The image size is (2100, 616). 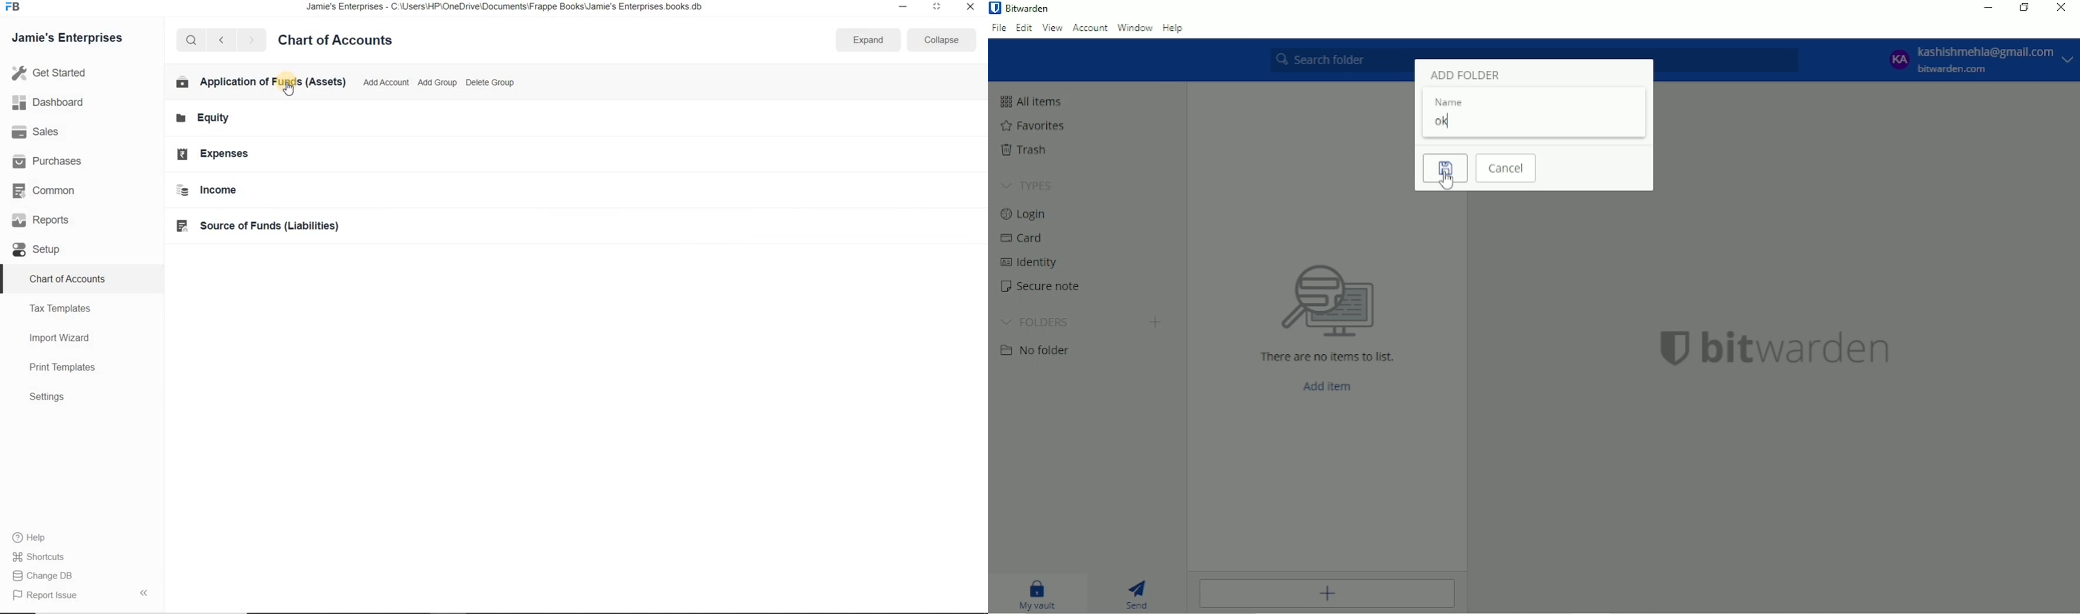 What do you see at coordinates (1035, 321) in the screenshot?
I see `Folders` at bounding box center [1035, 321].